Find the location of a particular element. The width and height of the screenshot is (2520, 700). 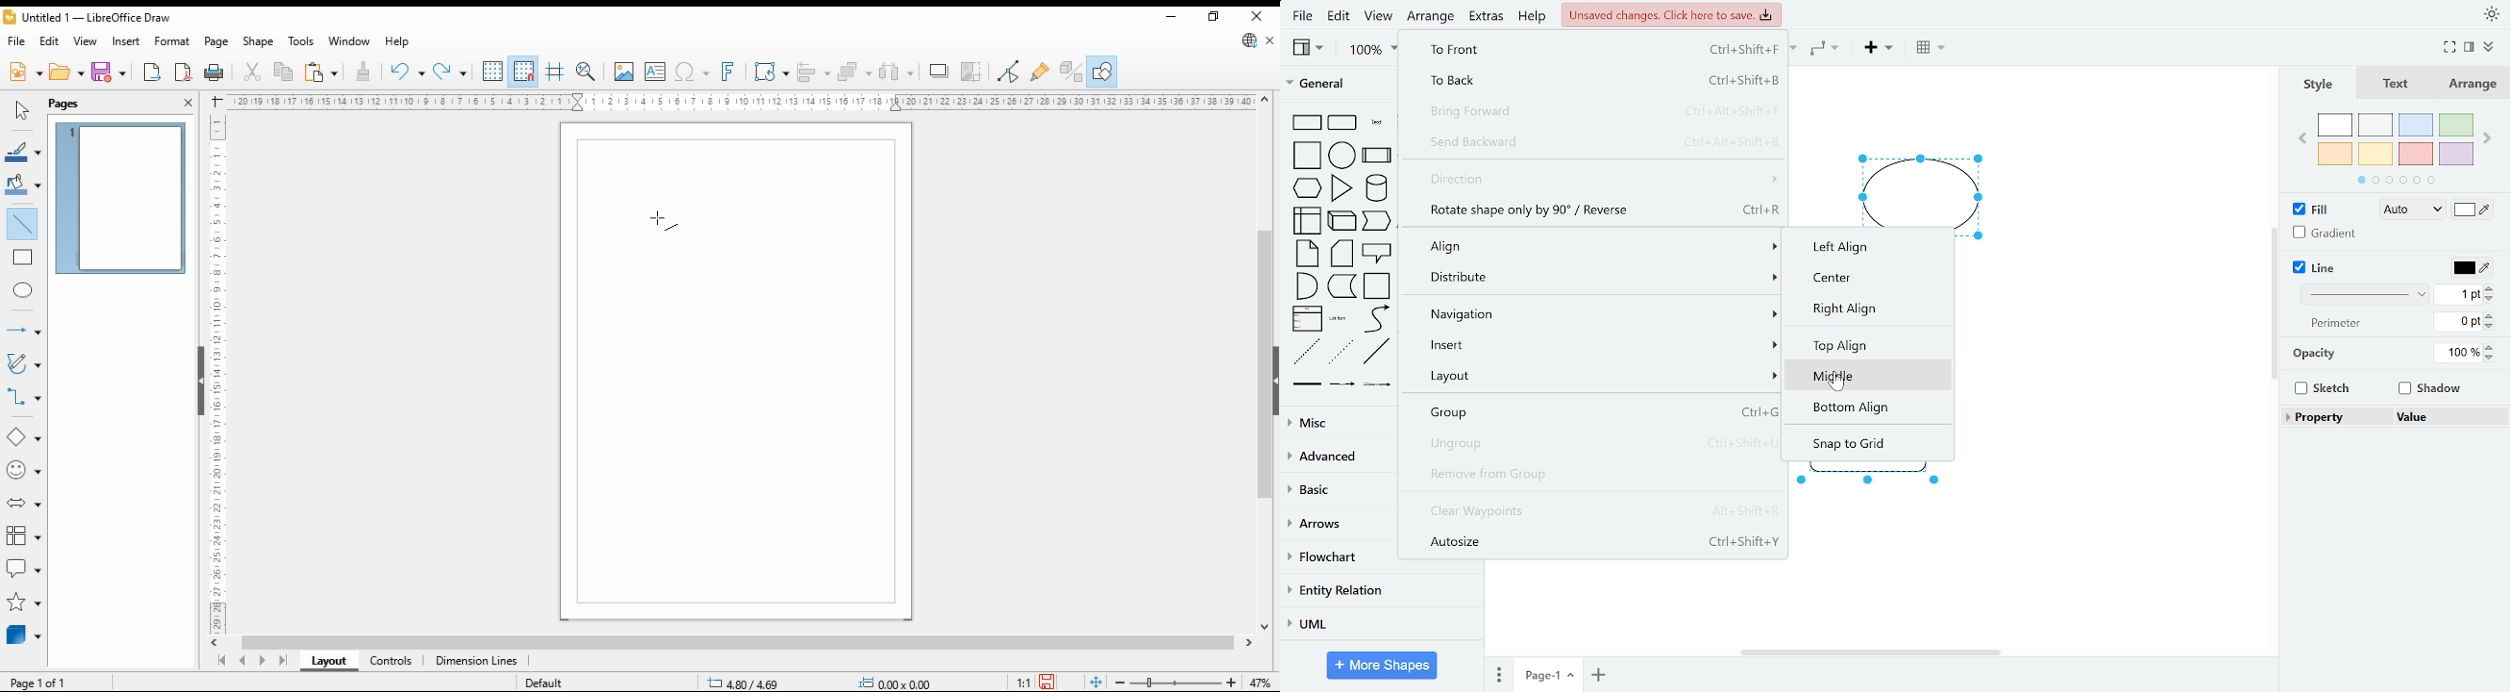

Ungroup is located at coordinates (1594, 443).